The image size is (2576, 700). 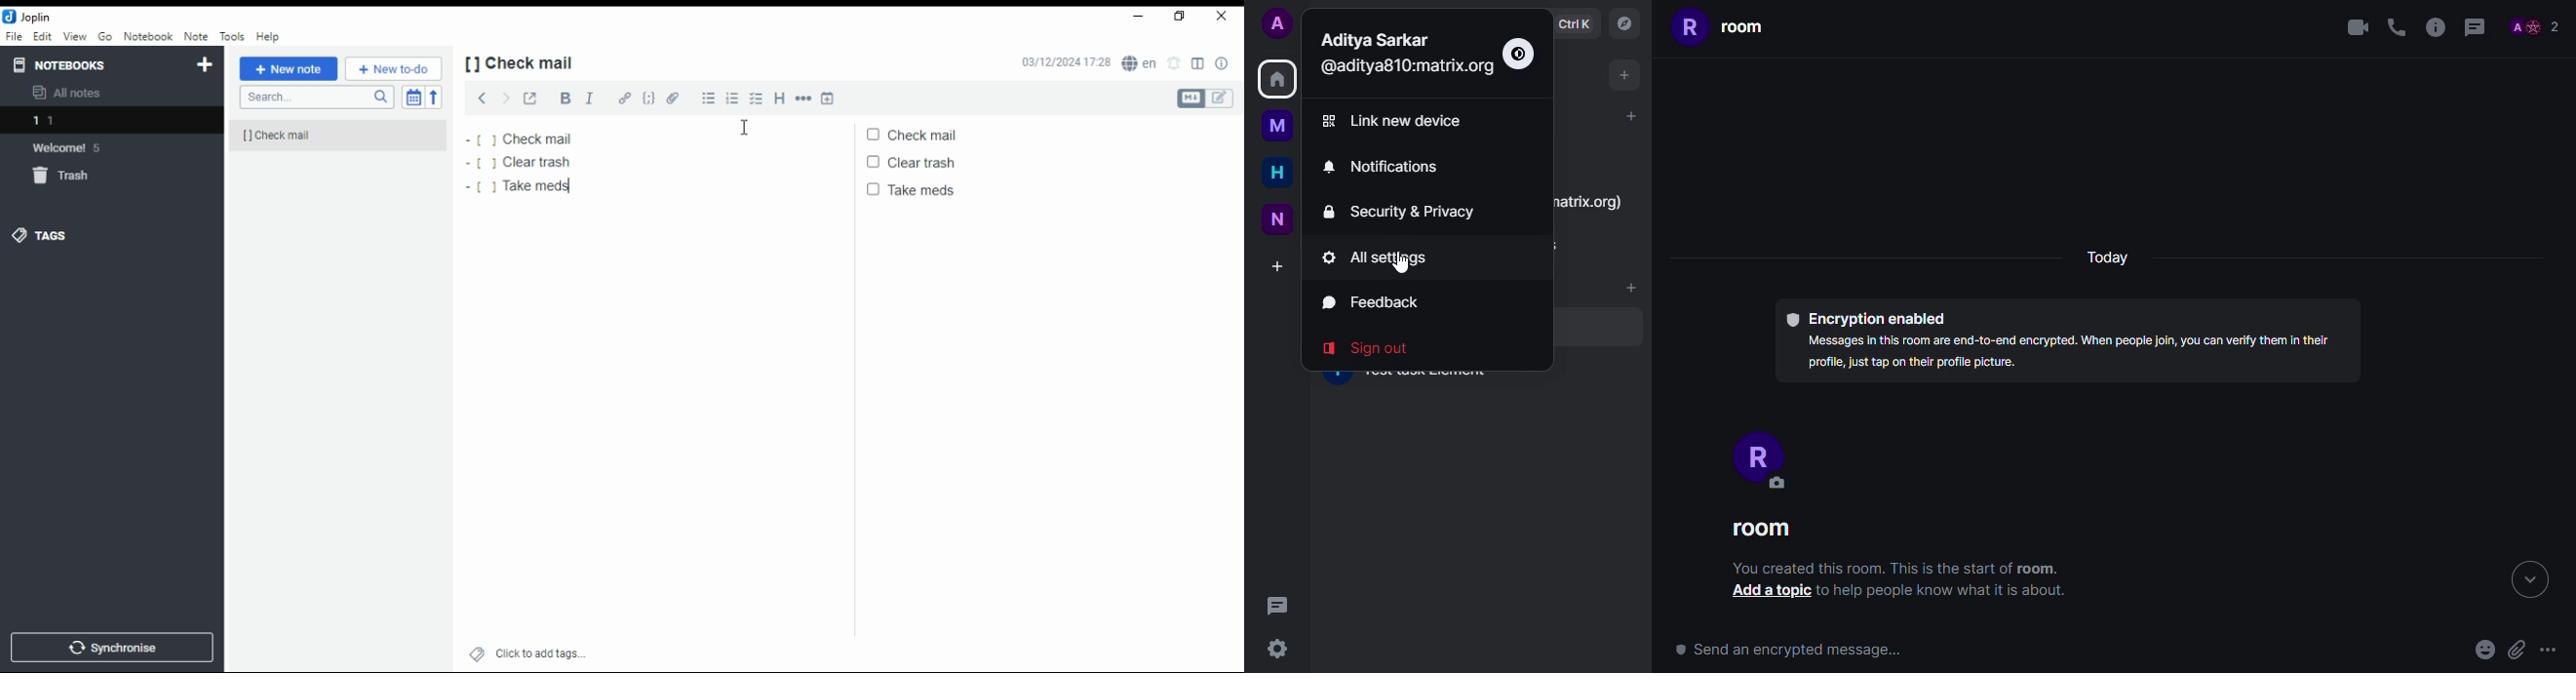 I want to click on link new device, so click(x=1399, y=120).